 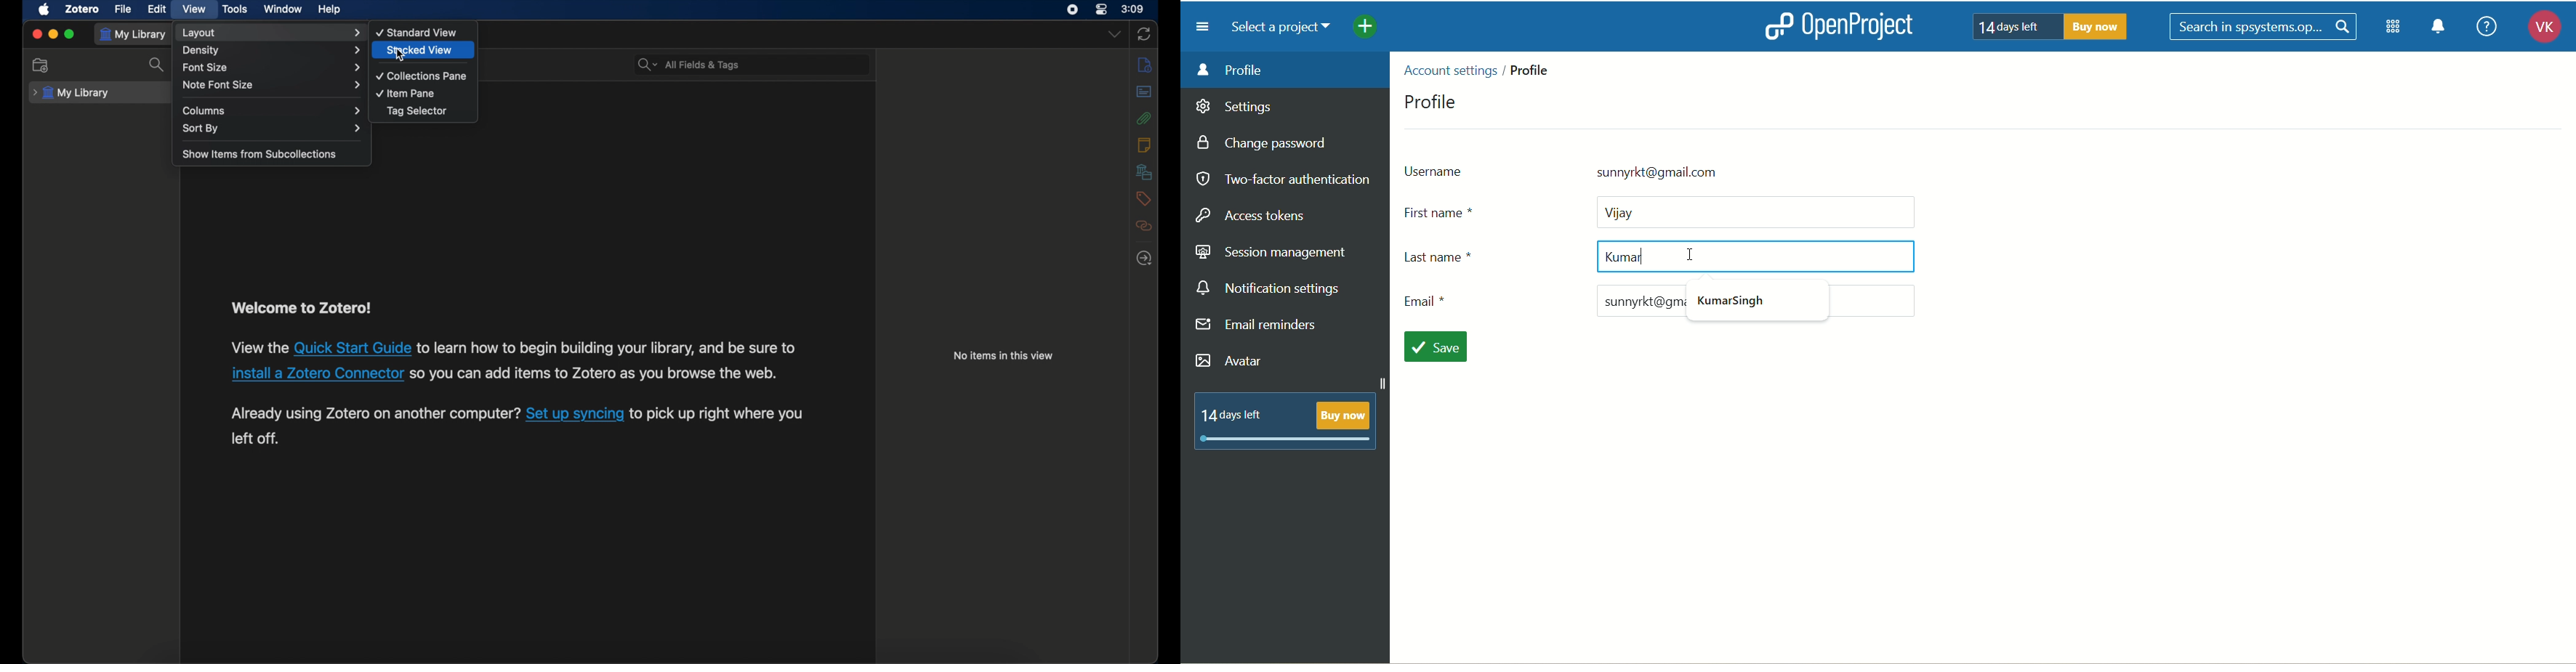 I want to click on standard view, so click(x=418, y=32).